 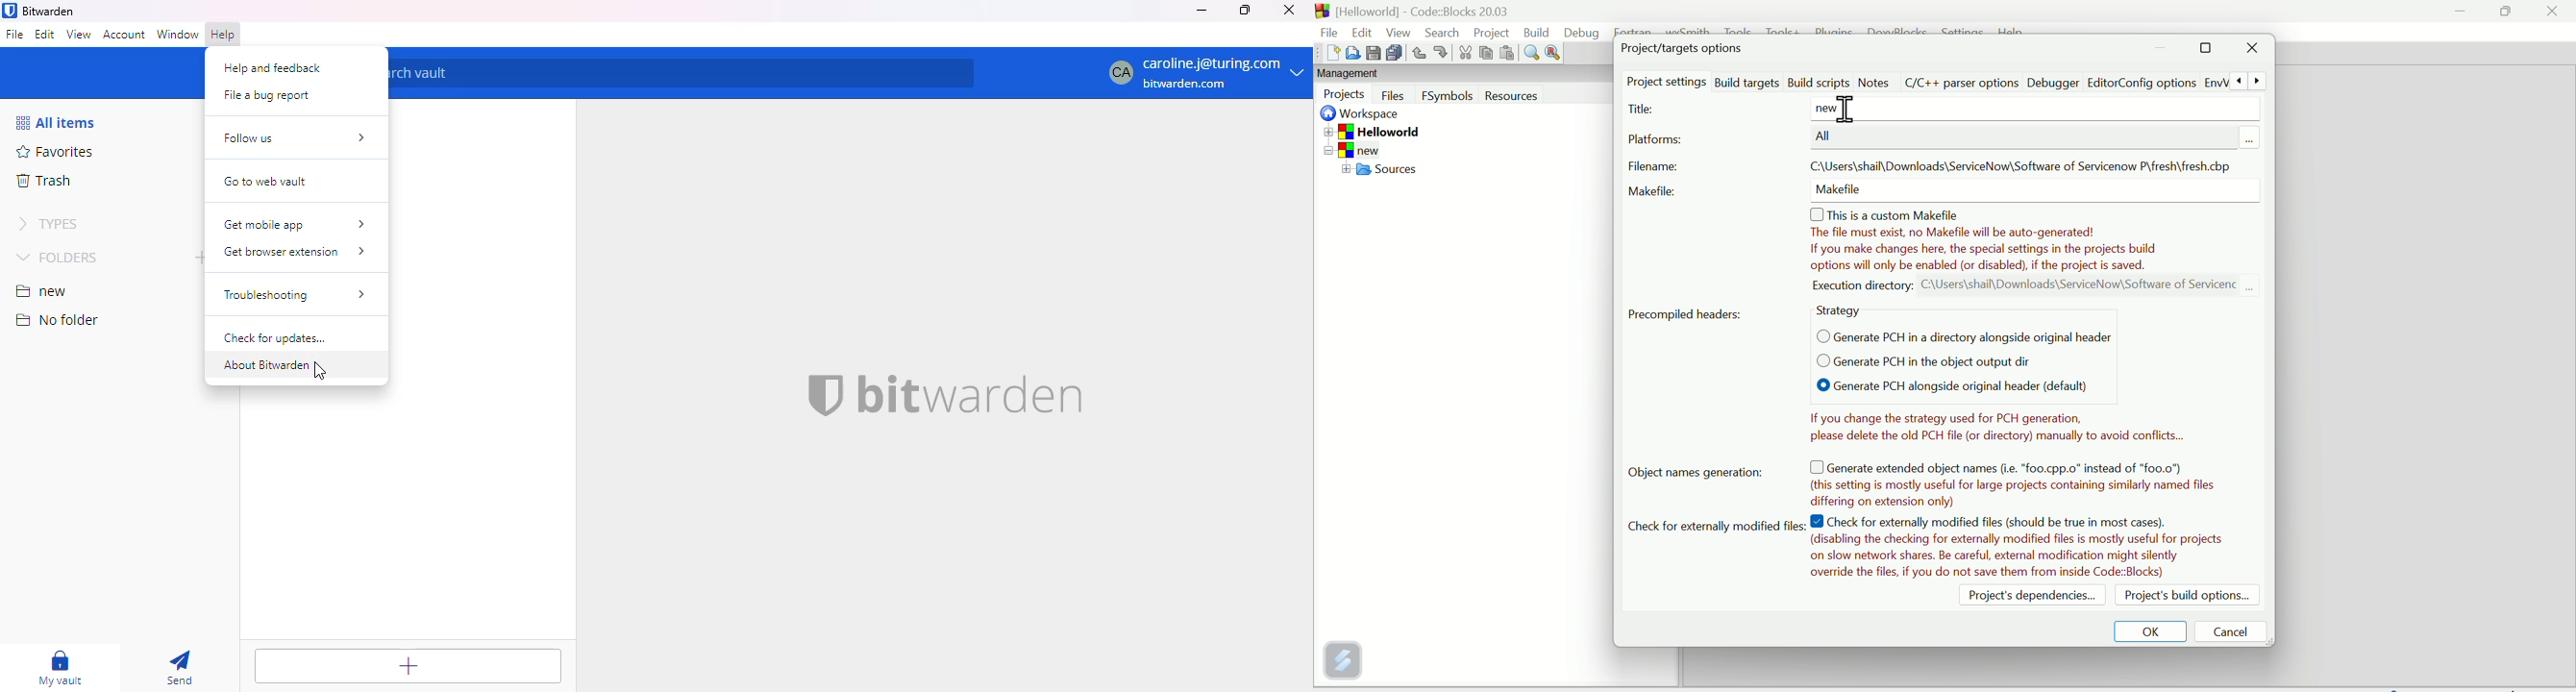 What do you see at coordinates (47, 223) in the screenshot?
I see `types` at bounding box center [47, 223].